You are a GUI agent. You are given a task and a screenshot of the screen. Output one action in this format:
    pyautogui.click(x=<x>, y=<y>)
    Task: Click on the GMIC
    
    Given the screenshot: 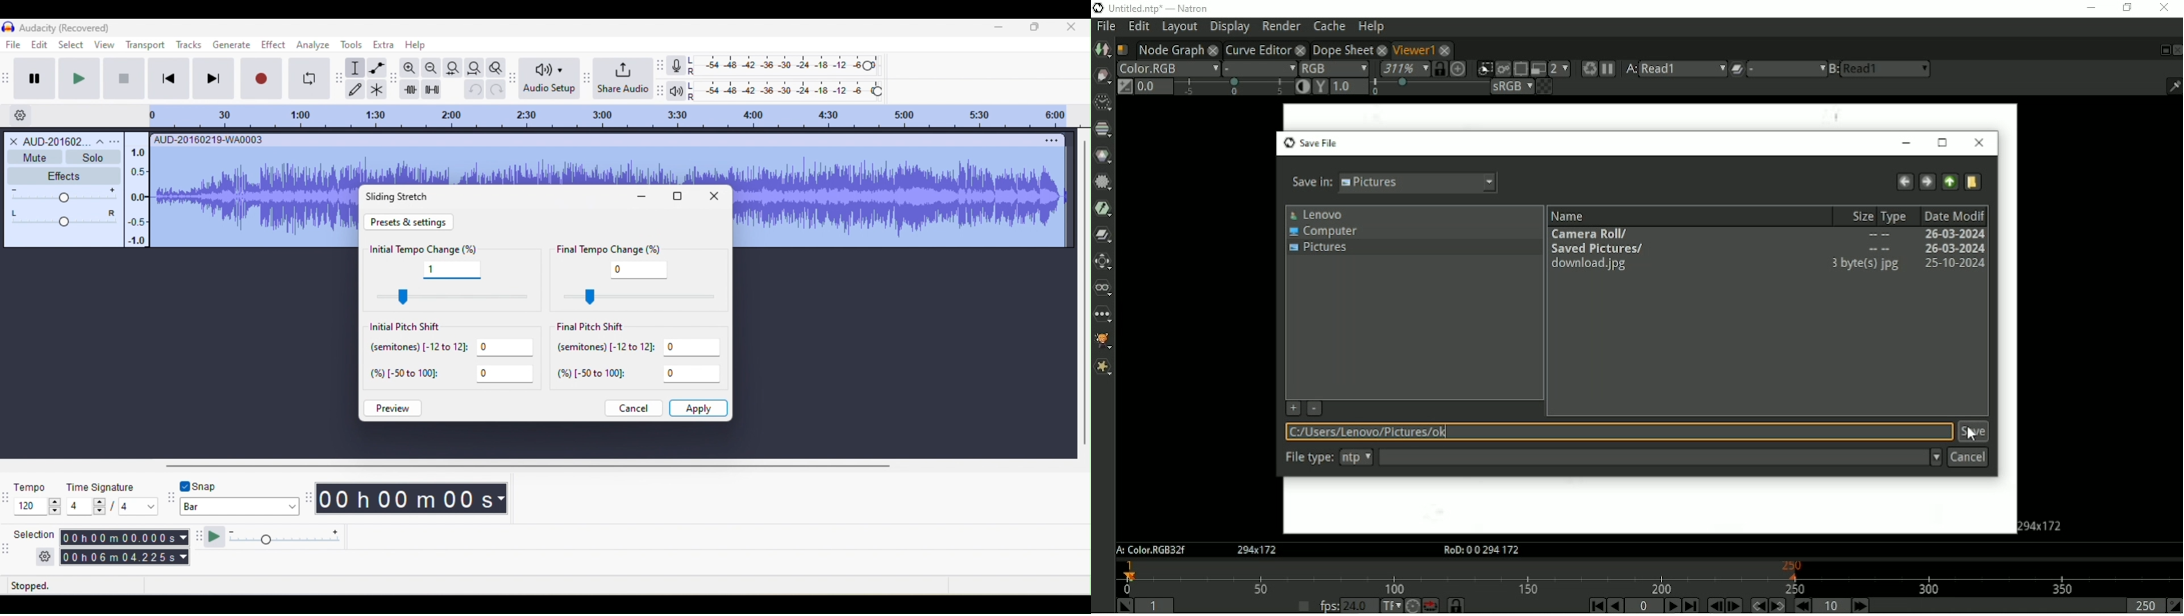 What is the action you would take?
    pyautogui.click(x=1104, y=341)
    